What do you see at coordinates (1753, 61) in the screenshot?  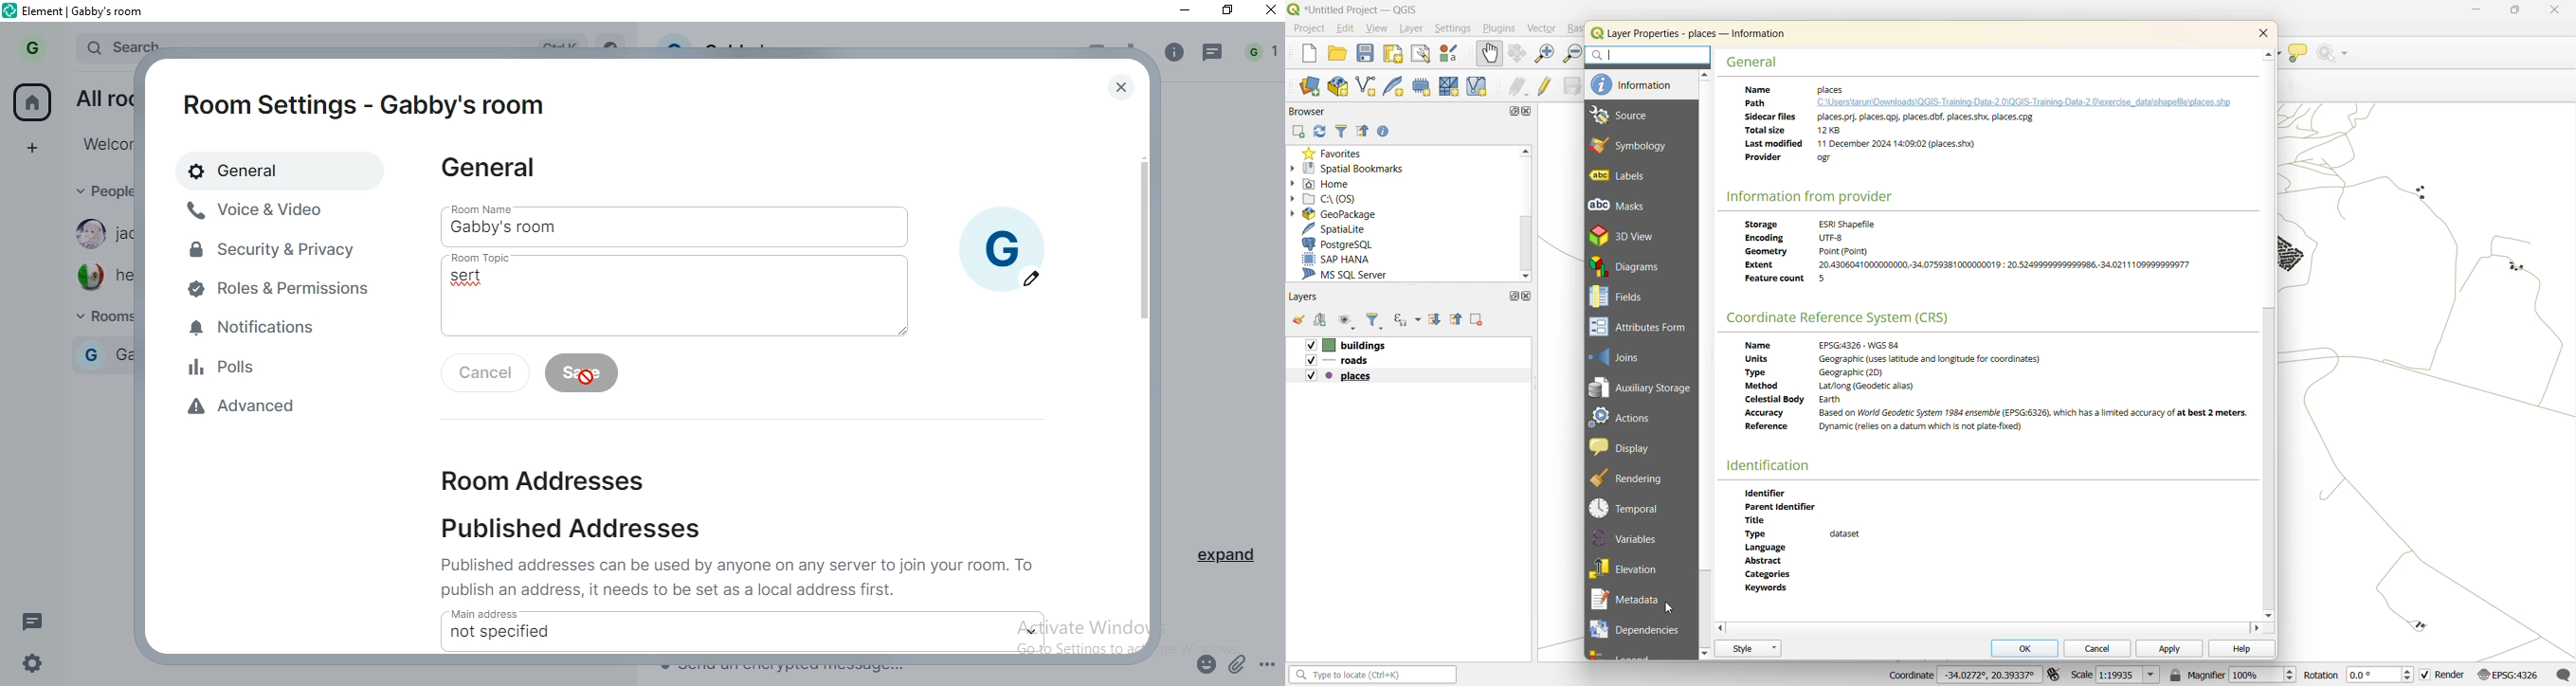 I see `general` at bounding box center [1753, 61].